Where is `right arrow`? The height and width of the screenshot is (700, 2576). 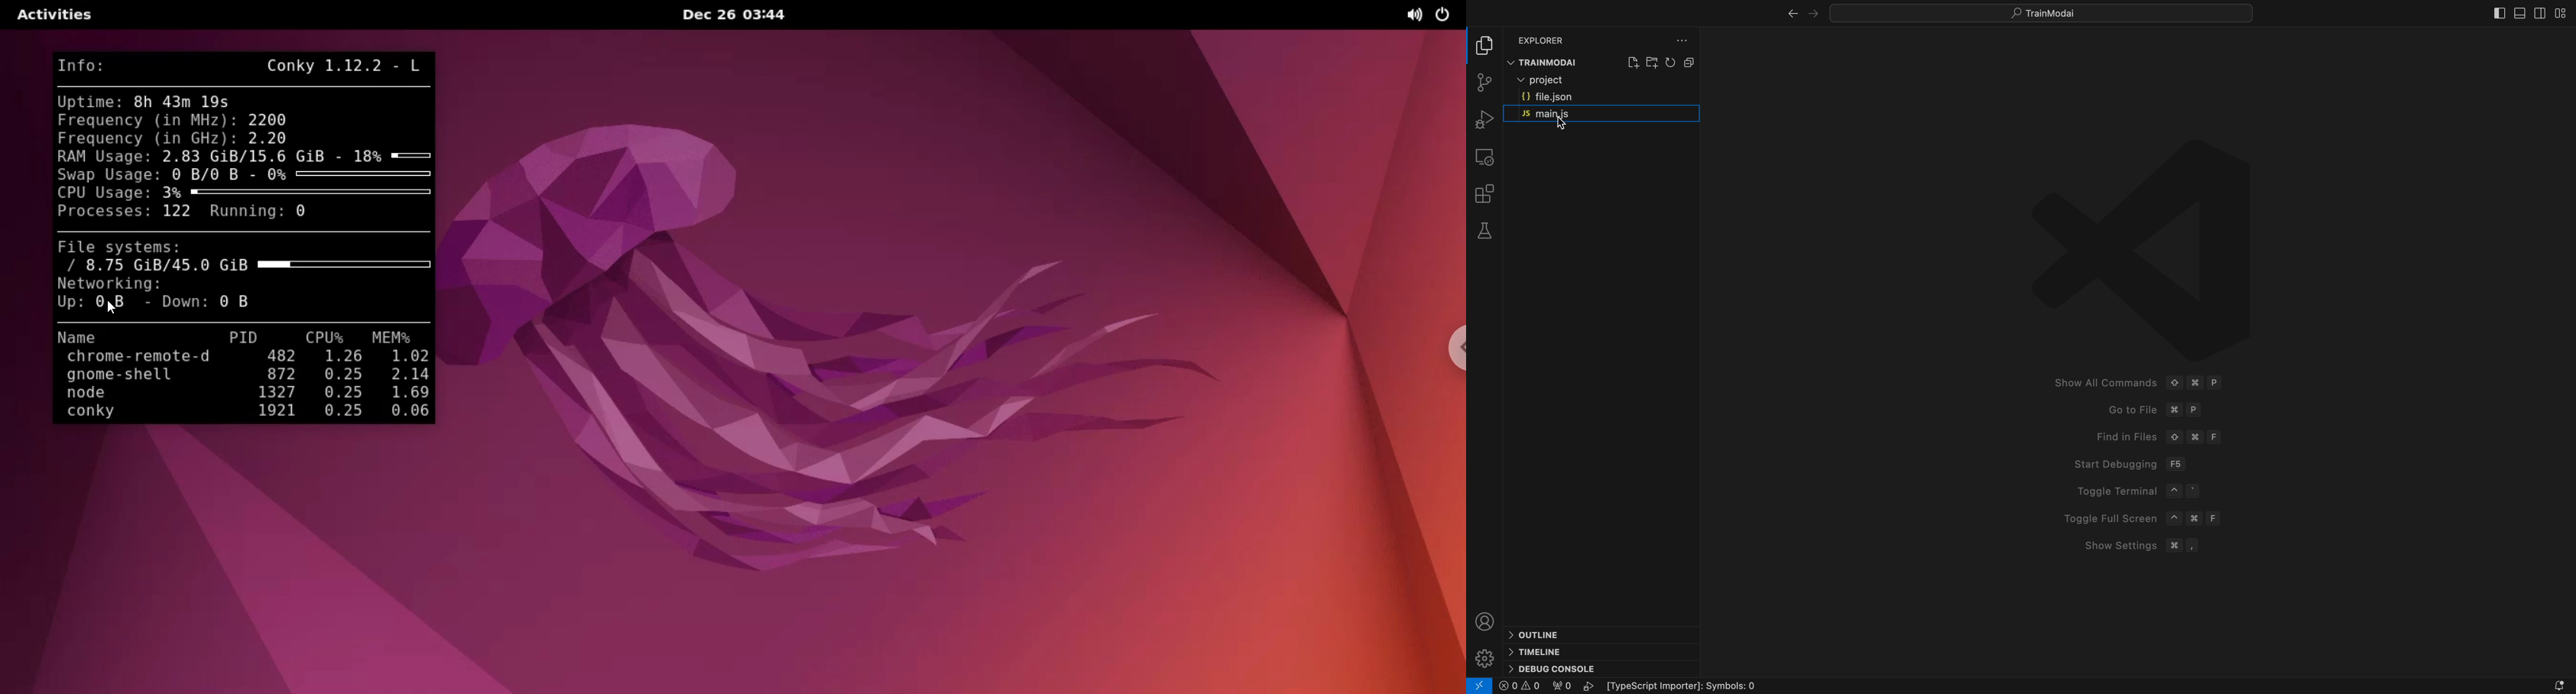
right arrow is located at coordinates (1788, 14).